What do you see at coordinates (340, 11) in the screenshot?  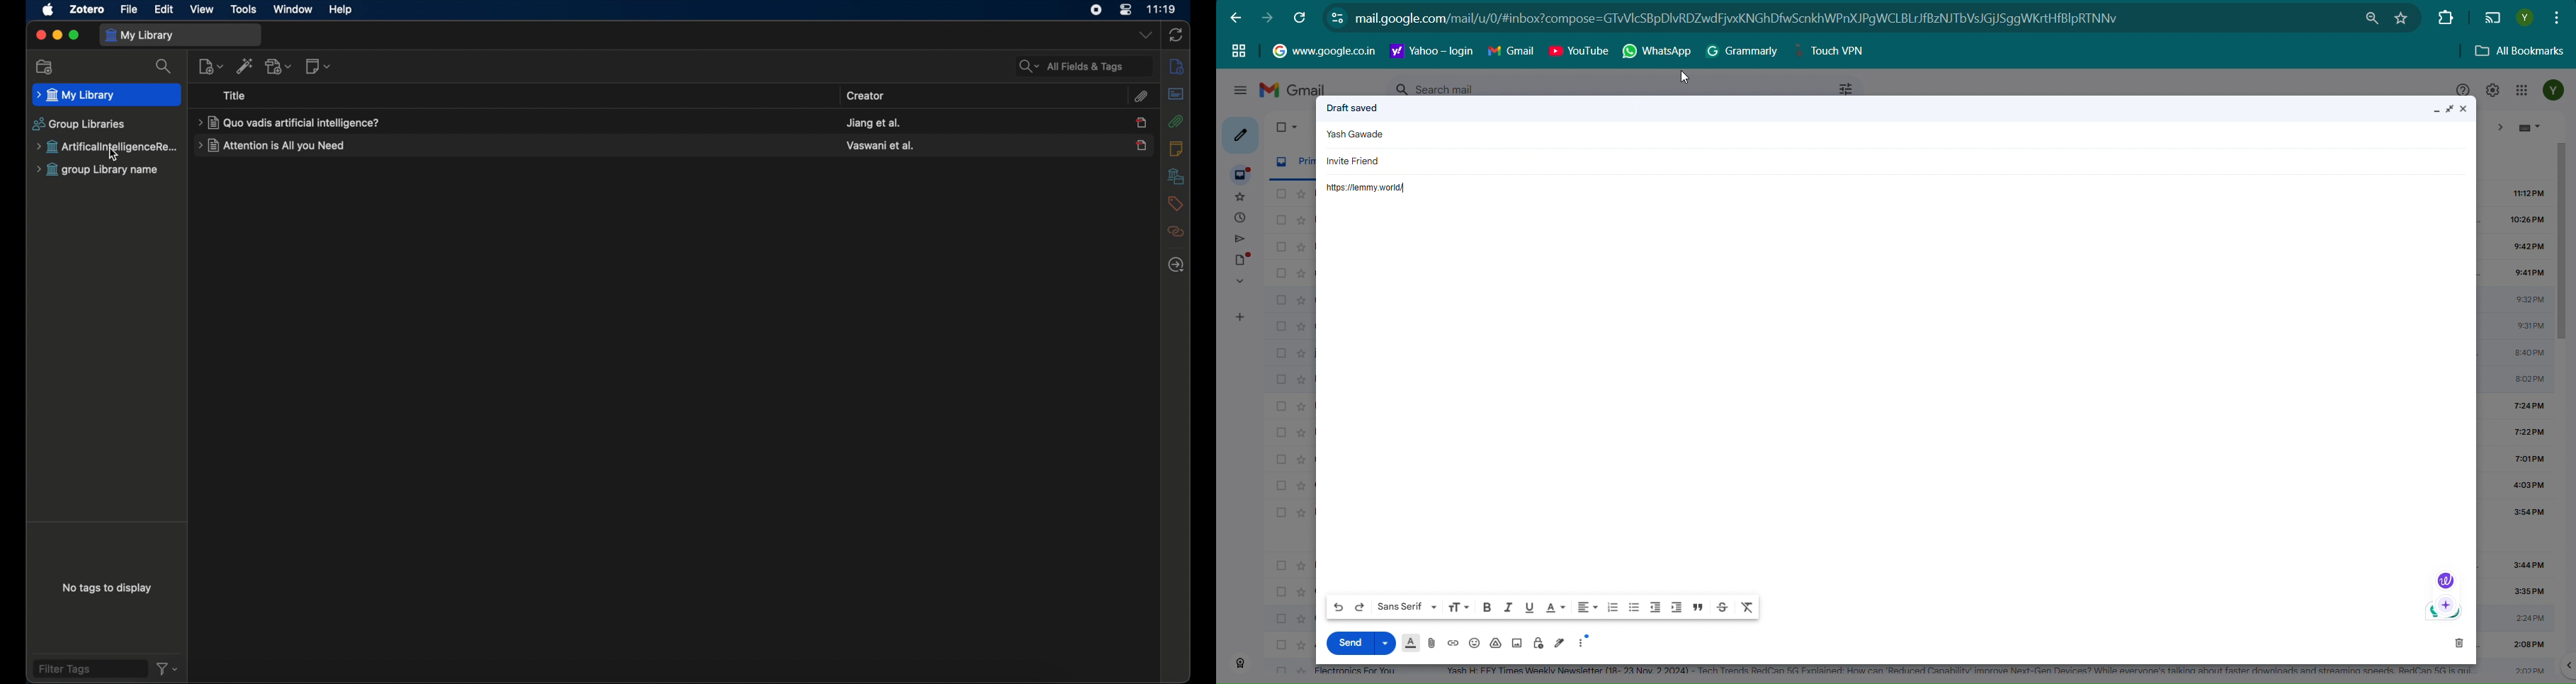 I see `help` at bounding box center [340, 11].